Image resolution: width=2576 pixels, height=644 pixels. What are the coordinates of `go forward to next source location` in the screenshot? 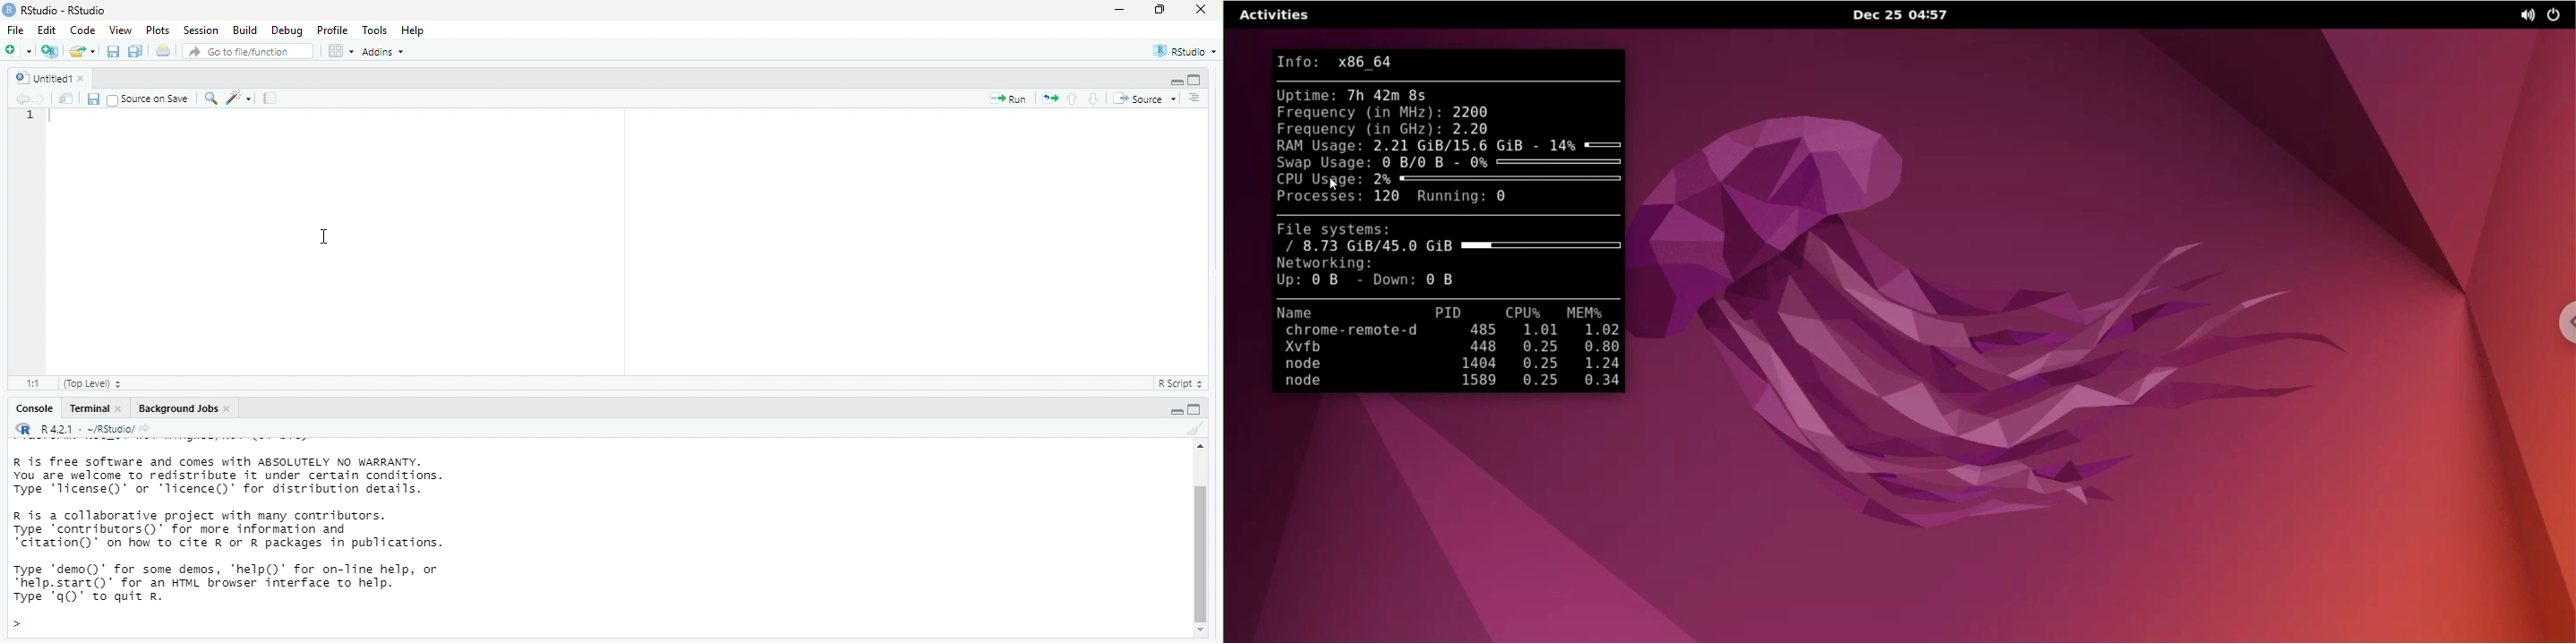 It's located at (41, 98).